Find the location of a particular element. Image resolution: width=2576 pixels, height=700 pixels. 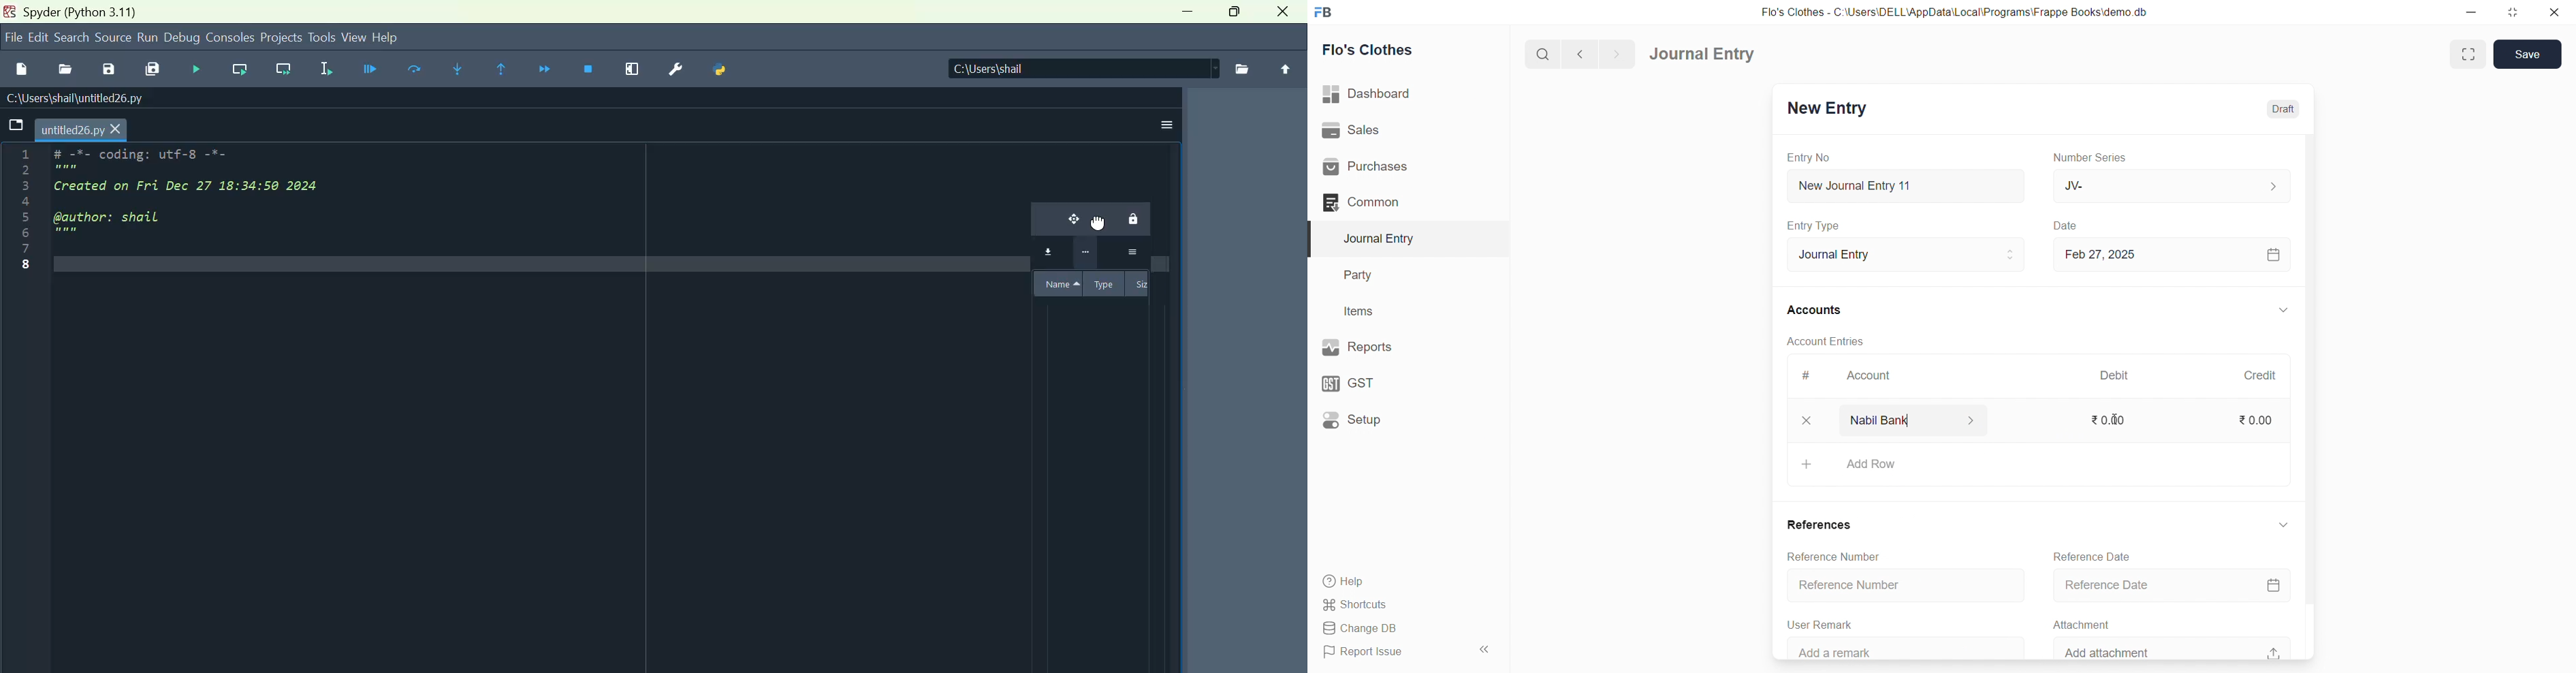

VERTICAL SCROLL BAR is located at coordinates (2308, 396).